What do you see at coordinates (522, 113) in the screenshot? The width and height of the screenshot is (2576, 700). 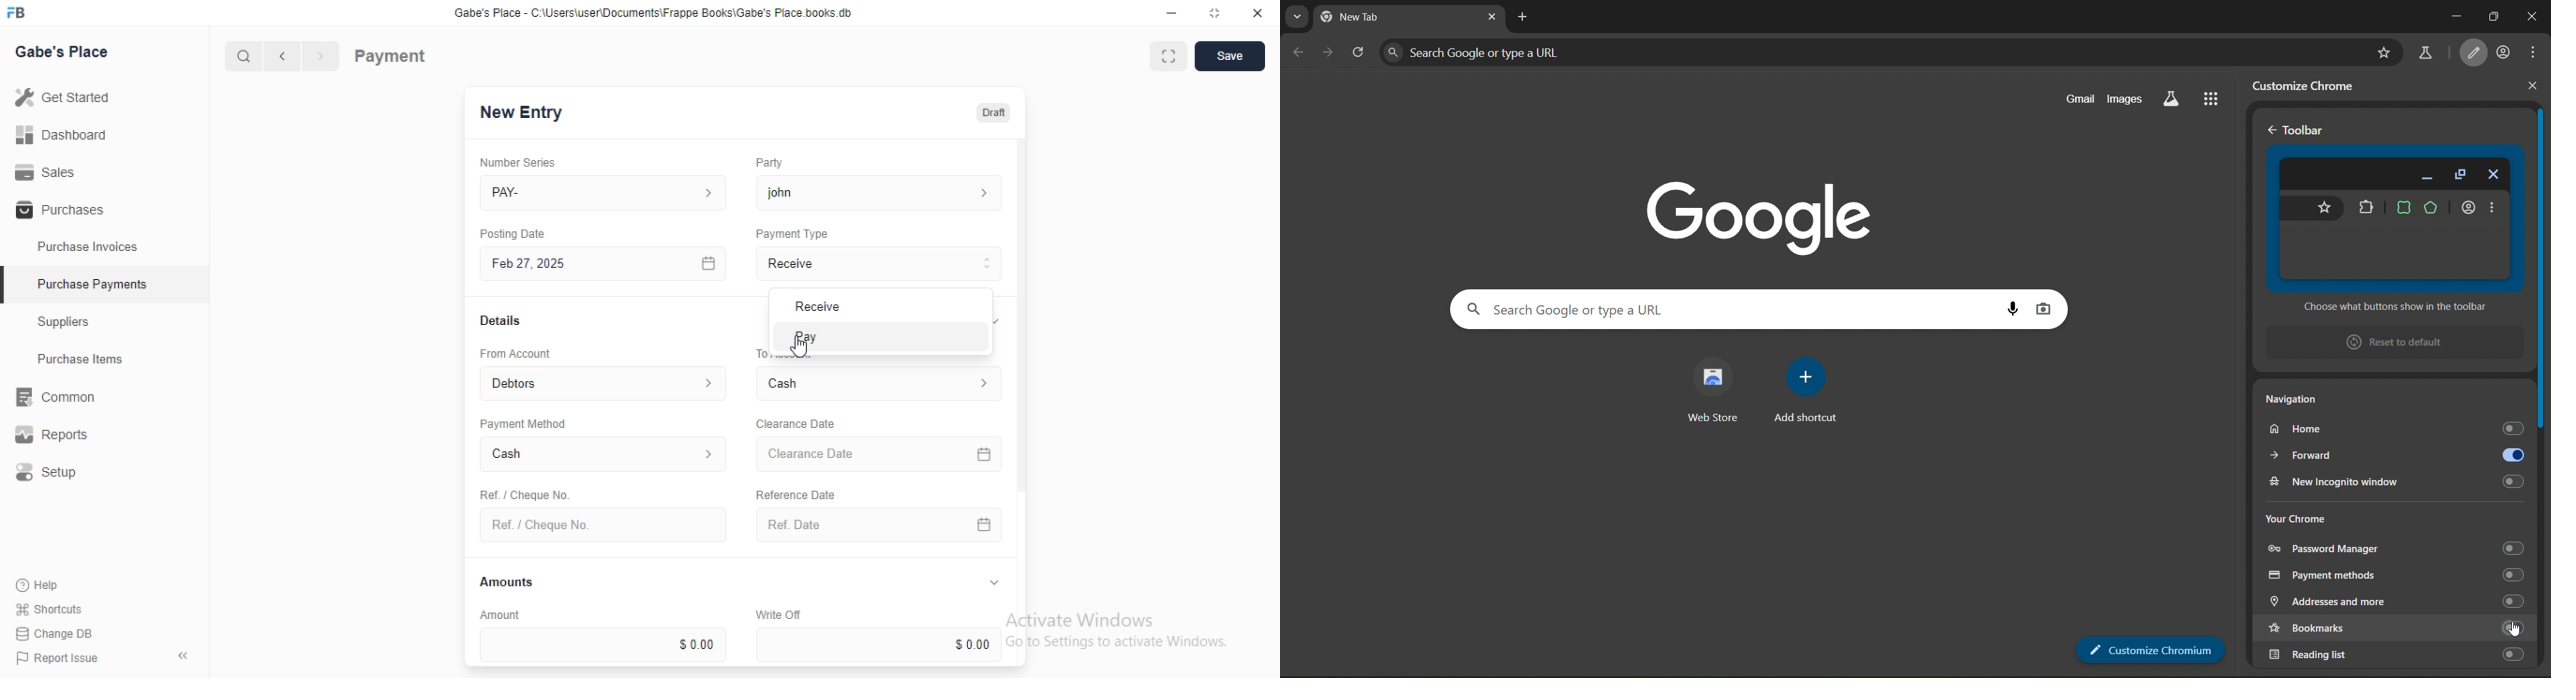 I see `New Entry` at bounding box center [522, 113].